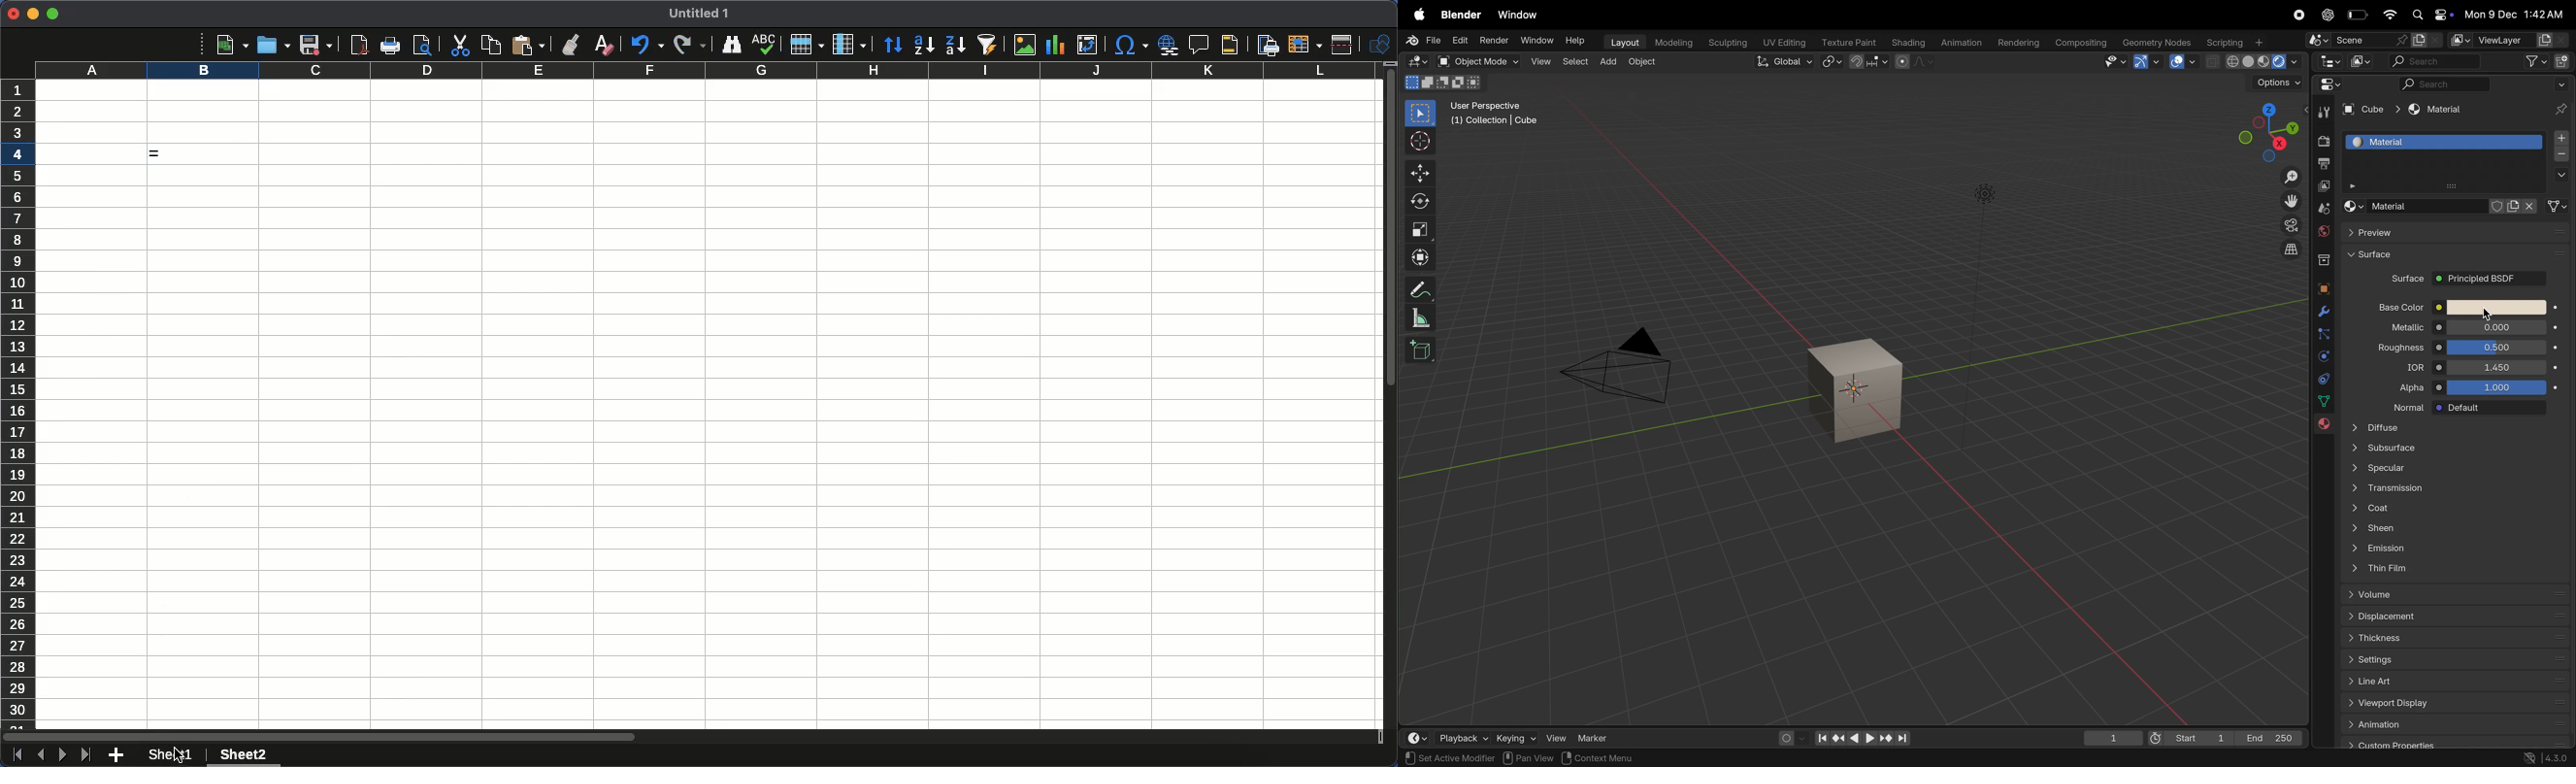  What do you see at coordinates (2450, 530) in the screenshot?
I see `sheen` at bounding box center [2450, 530].